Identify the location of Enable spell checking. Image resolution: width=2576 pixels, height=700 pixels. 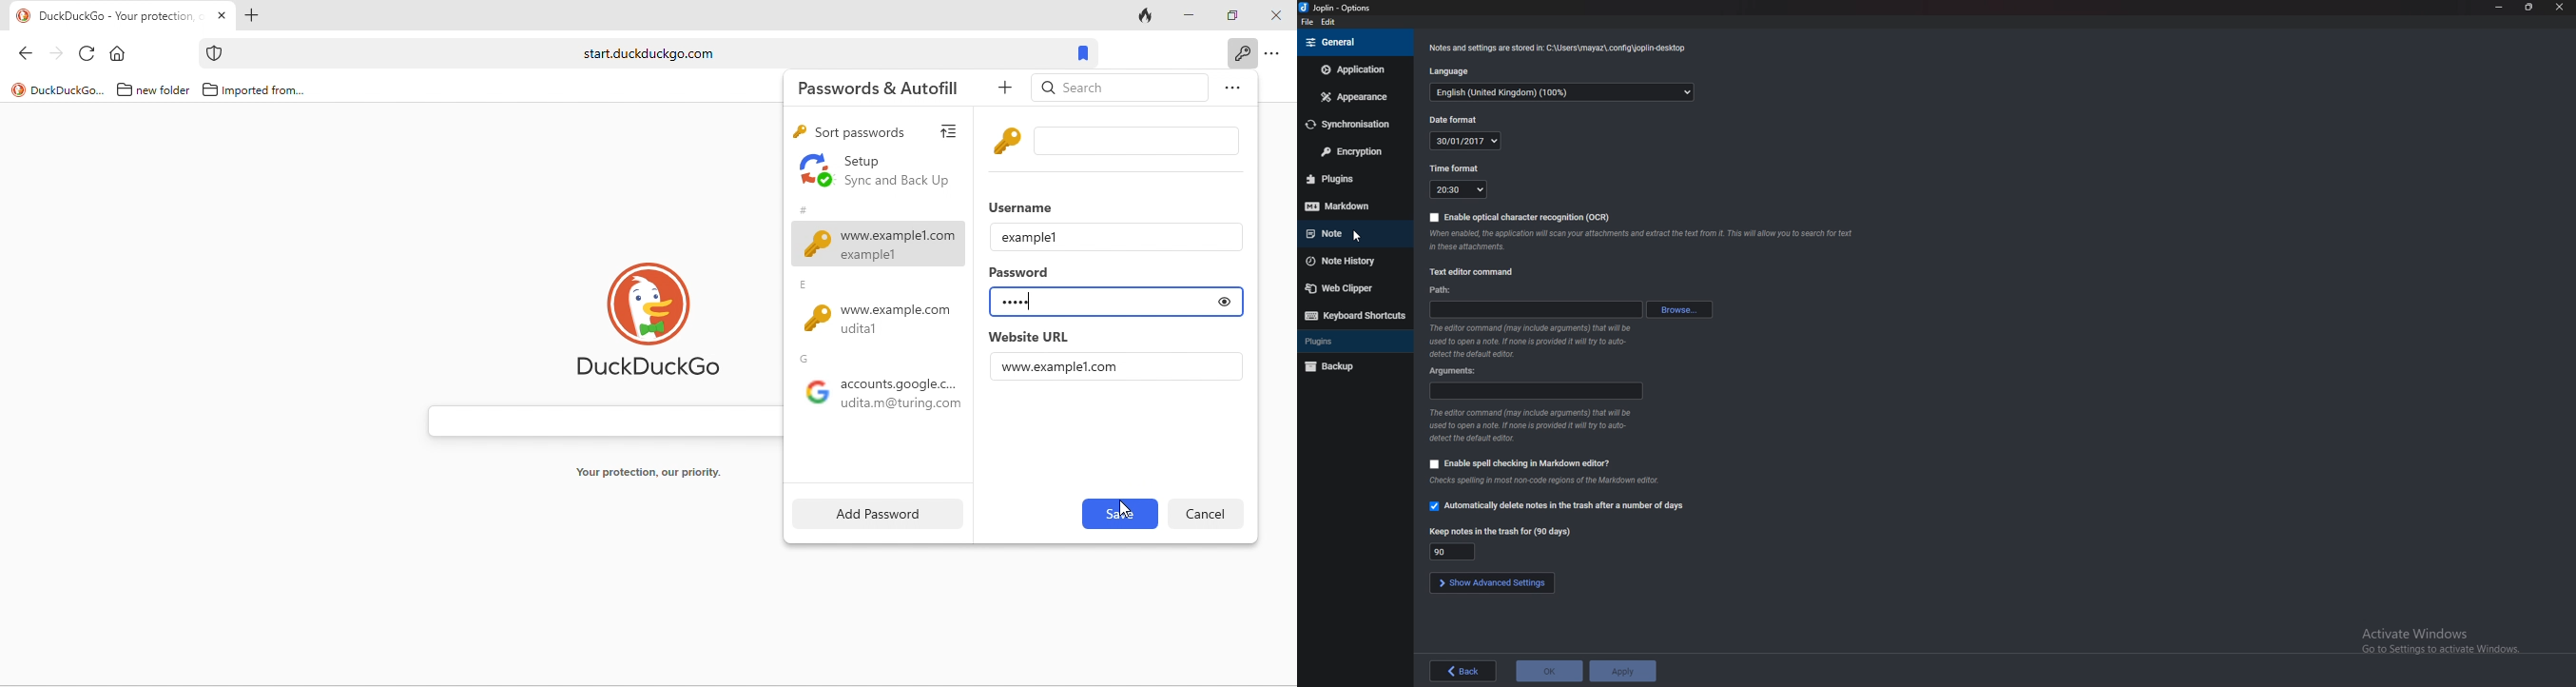
(1518, 462).